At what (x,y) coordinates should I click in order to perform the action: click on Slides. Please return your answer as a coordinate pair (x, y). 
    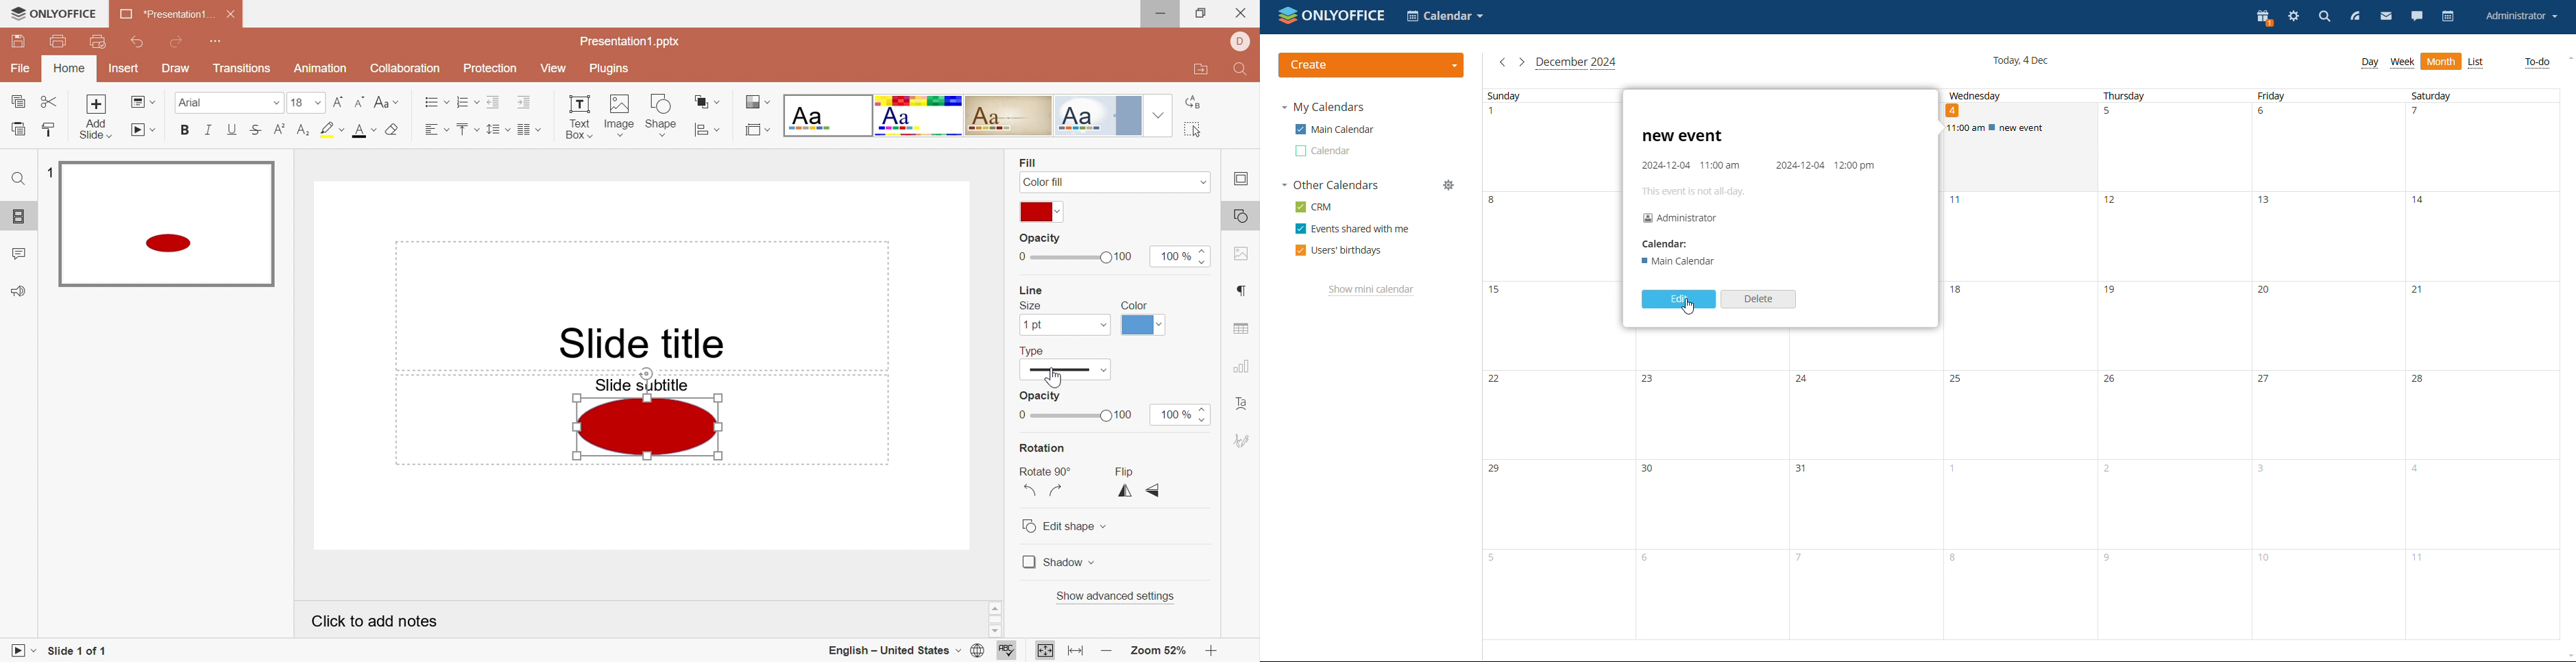
    Looking at the image, I should click on (19, 215).